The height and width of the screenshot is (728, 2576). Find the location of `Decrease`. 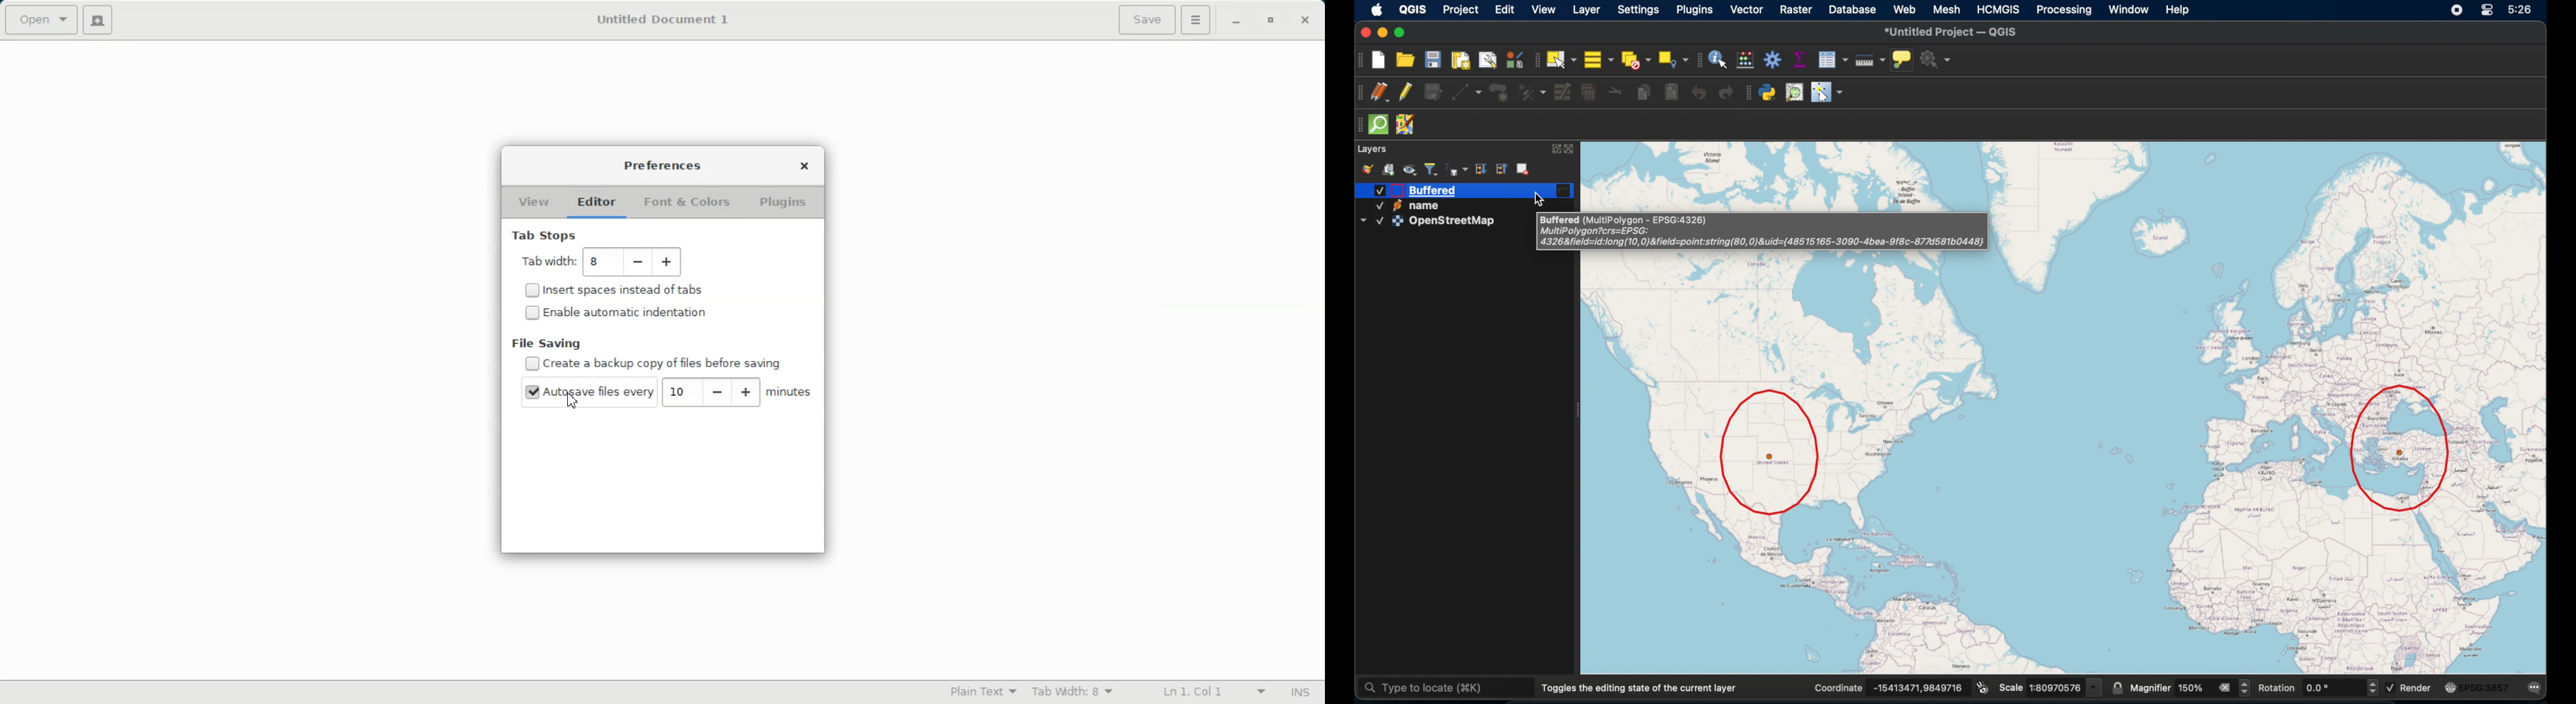

Decrease is located at coordinates (640, 263).